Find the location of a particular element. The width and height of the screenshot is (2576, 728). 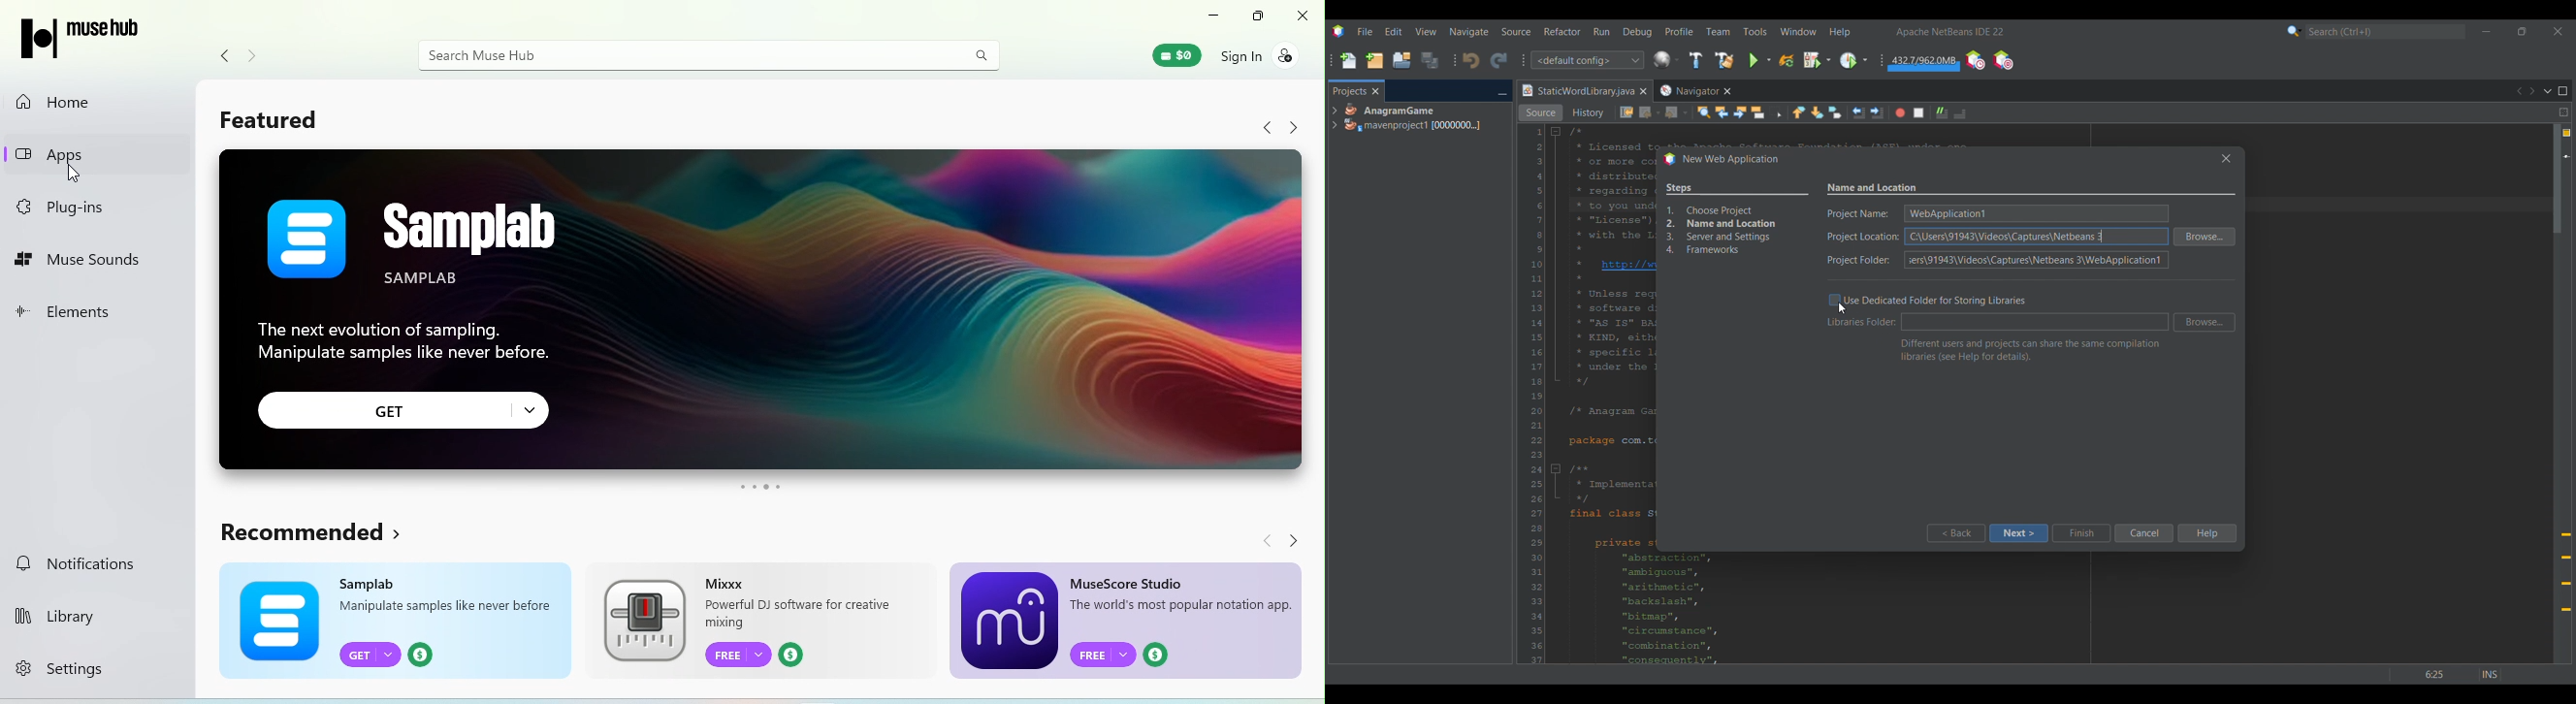

Plug-ins tab is located at coordinates (78, 208).